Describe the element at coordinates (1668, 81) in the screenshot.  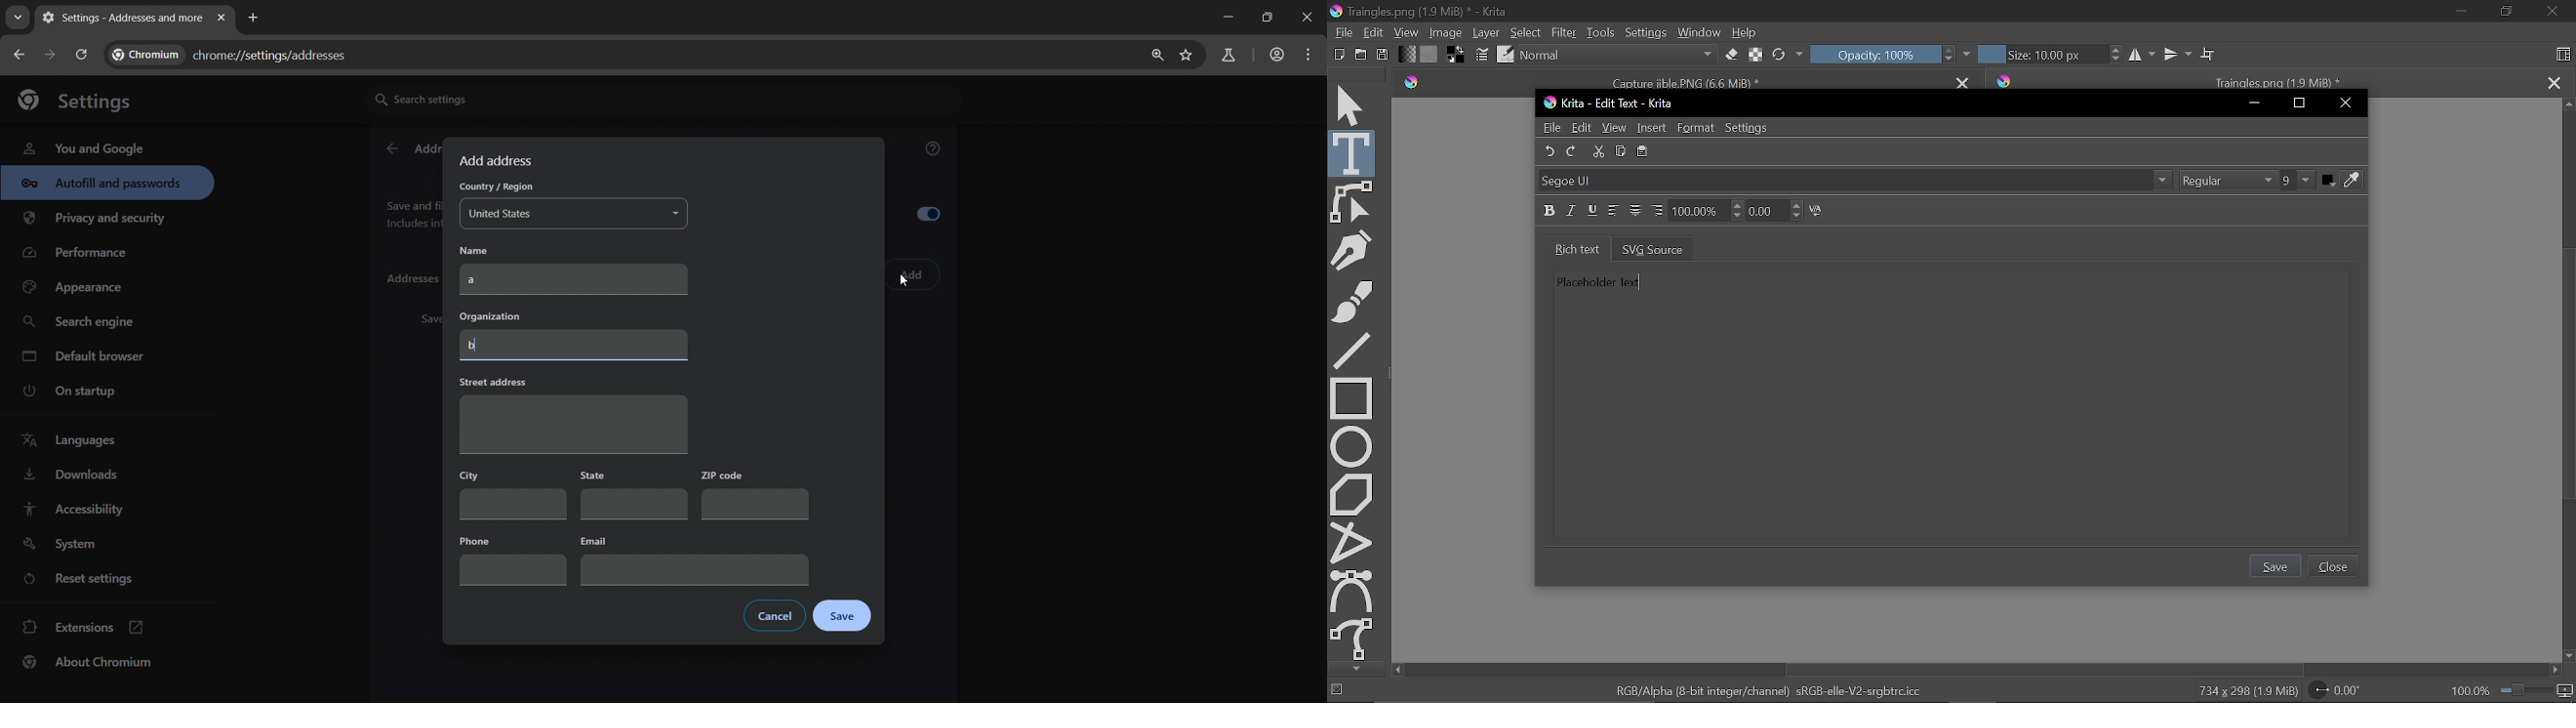
I see `Capture jible.PNG (6.6 MiB) *` at that location.